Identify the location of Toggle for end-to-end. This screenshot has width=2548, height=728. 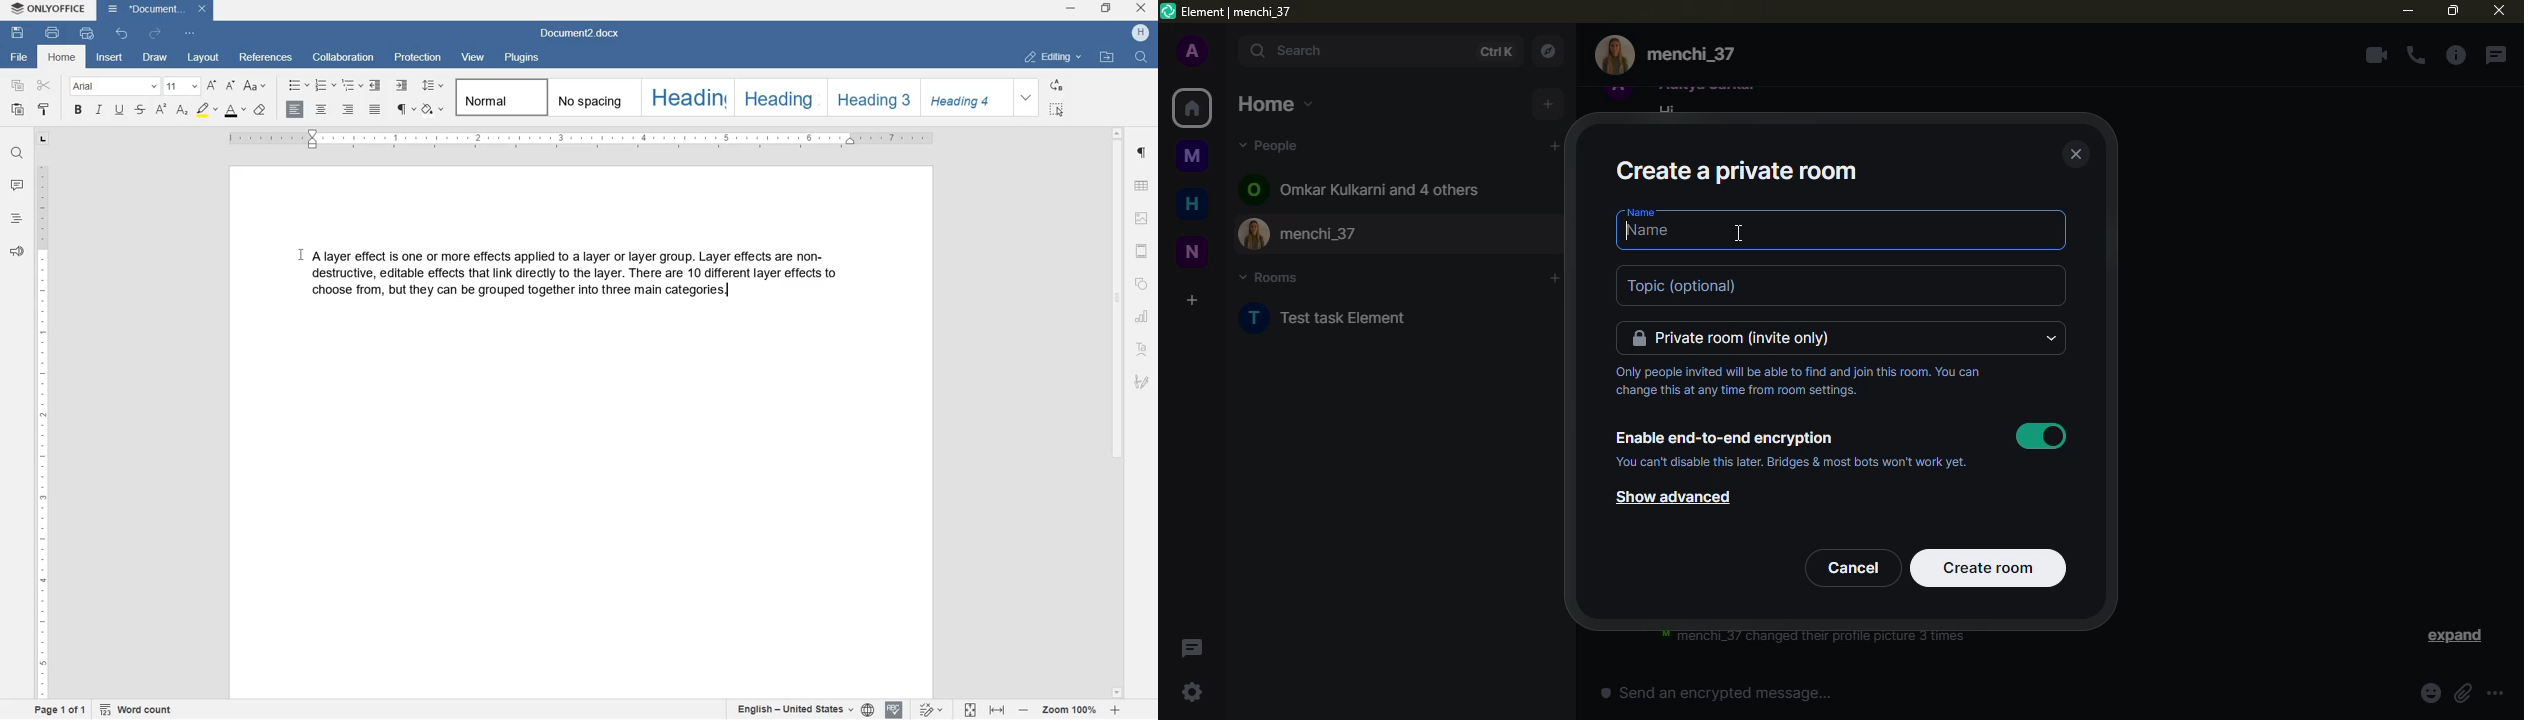
(2041, 436).